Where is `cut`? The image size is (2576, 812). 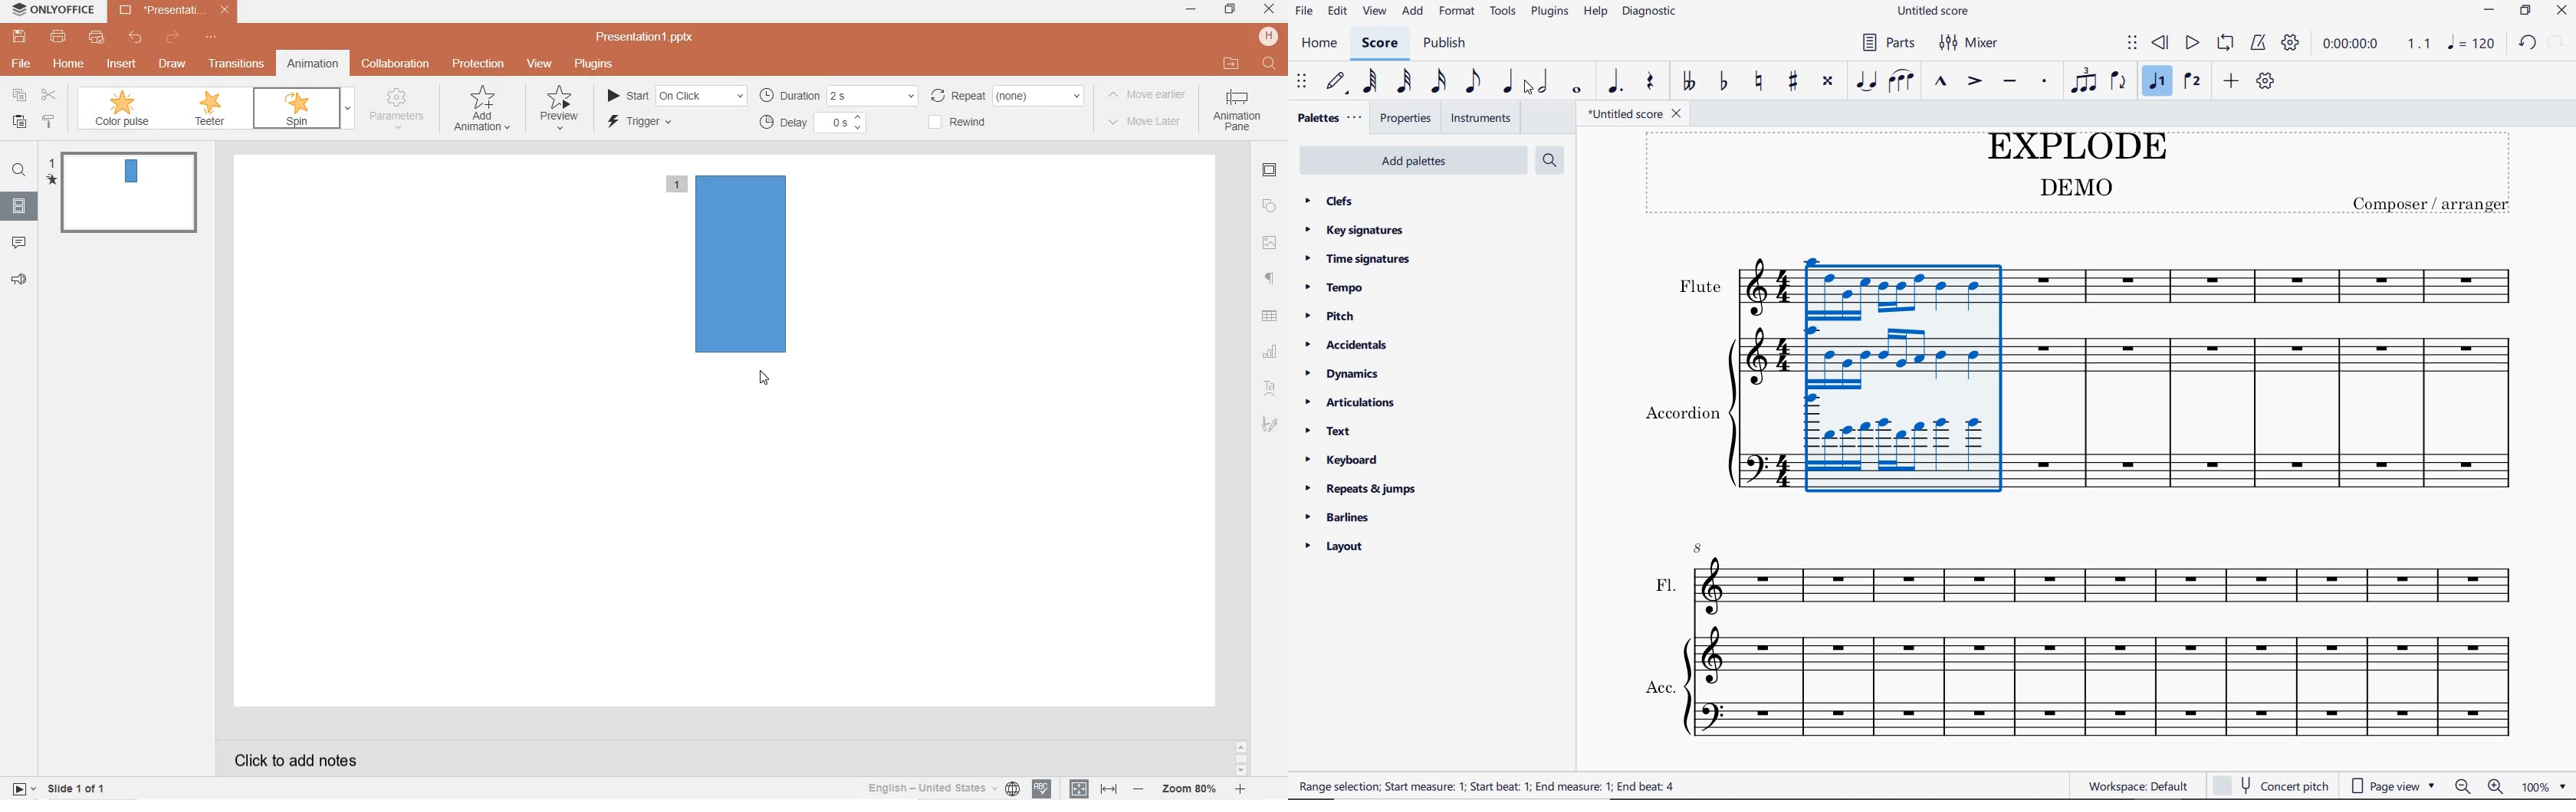 cut is located at coordinates (49, 96).